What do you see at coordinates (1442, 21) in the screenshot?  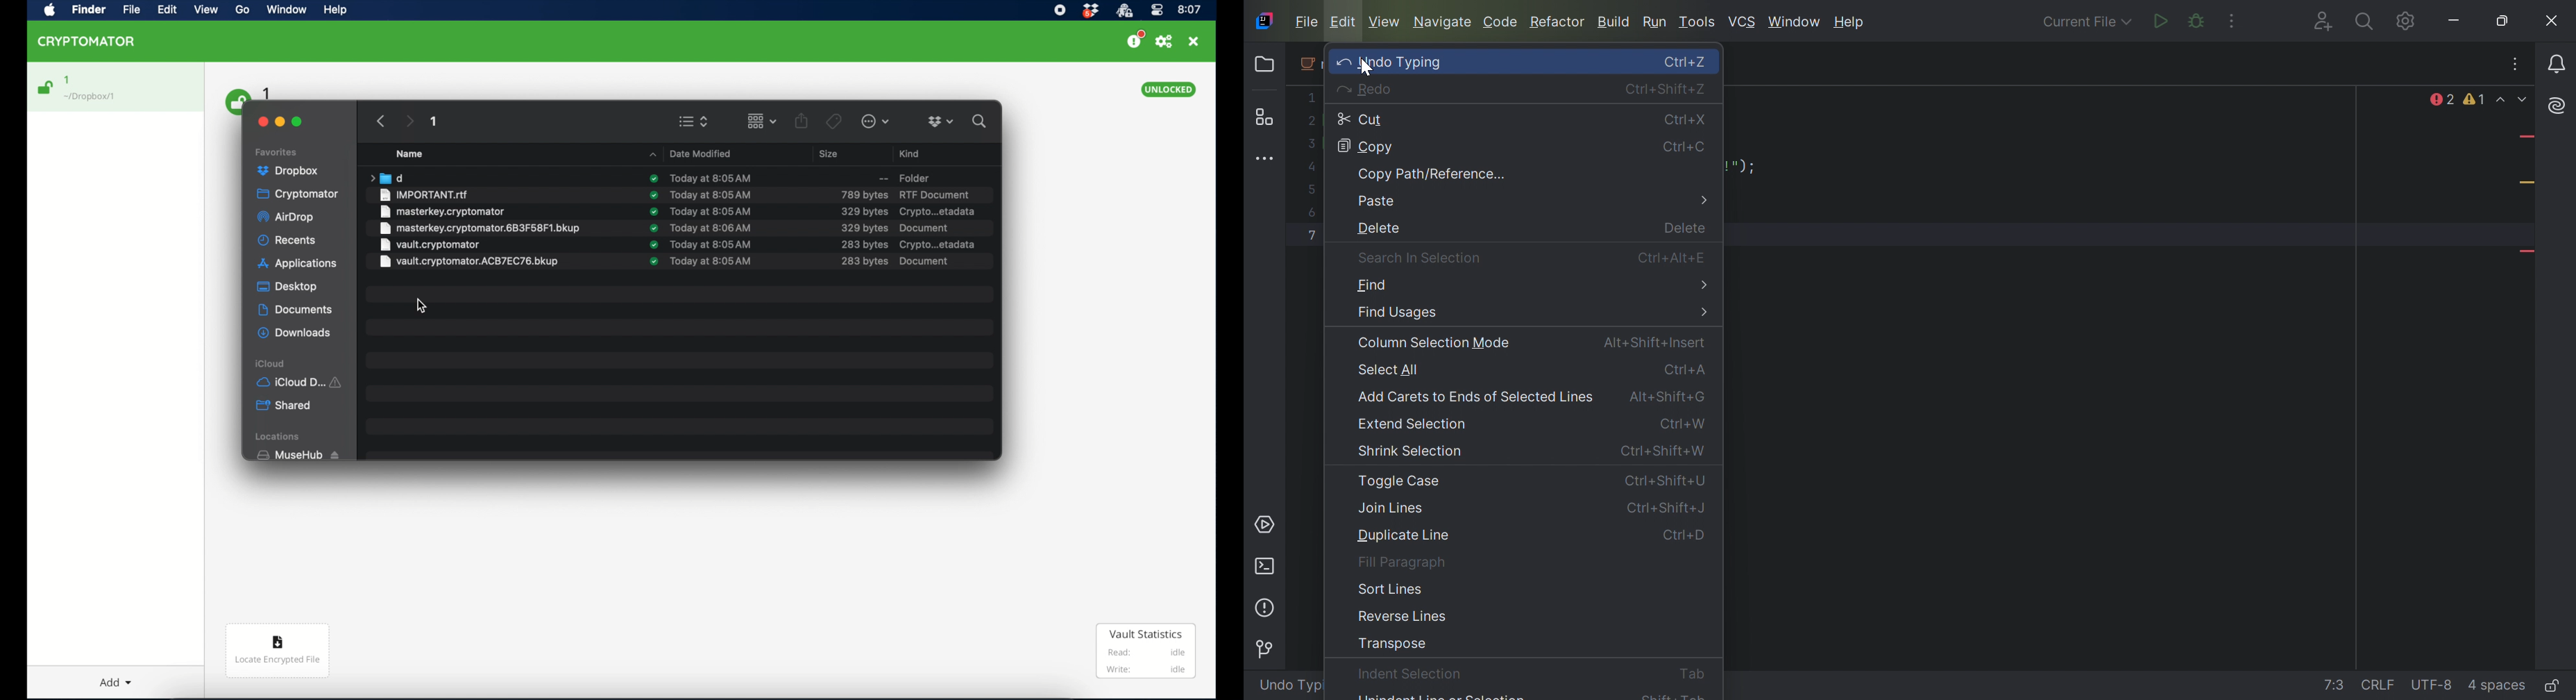 I see `Navigate` at bounding box center [1442, 21].